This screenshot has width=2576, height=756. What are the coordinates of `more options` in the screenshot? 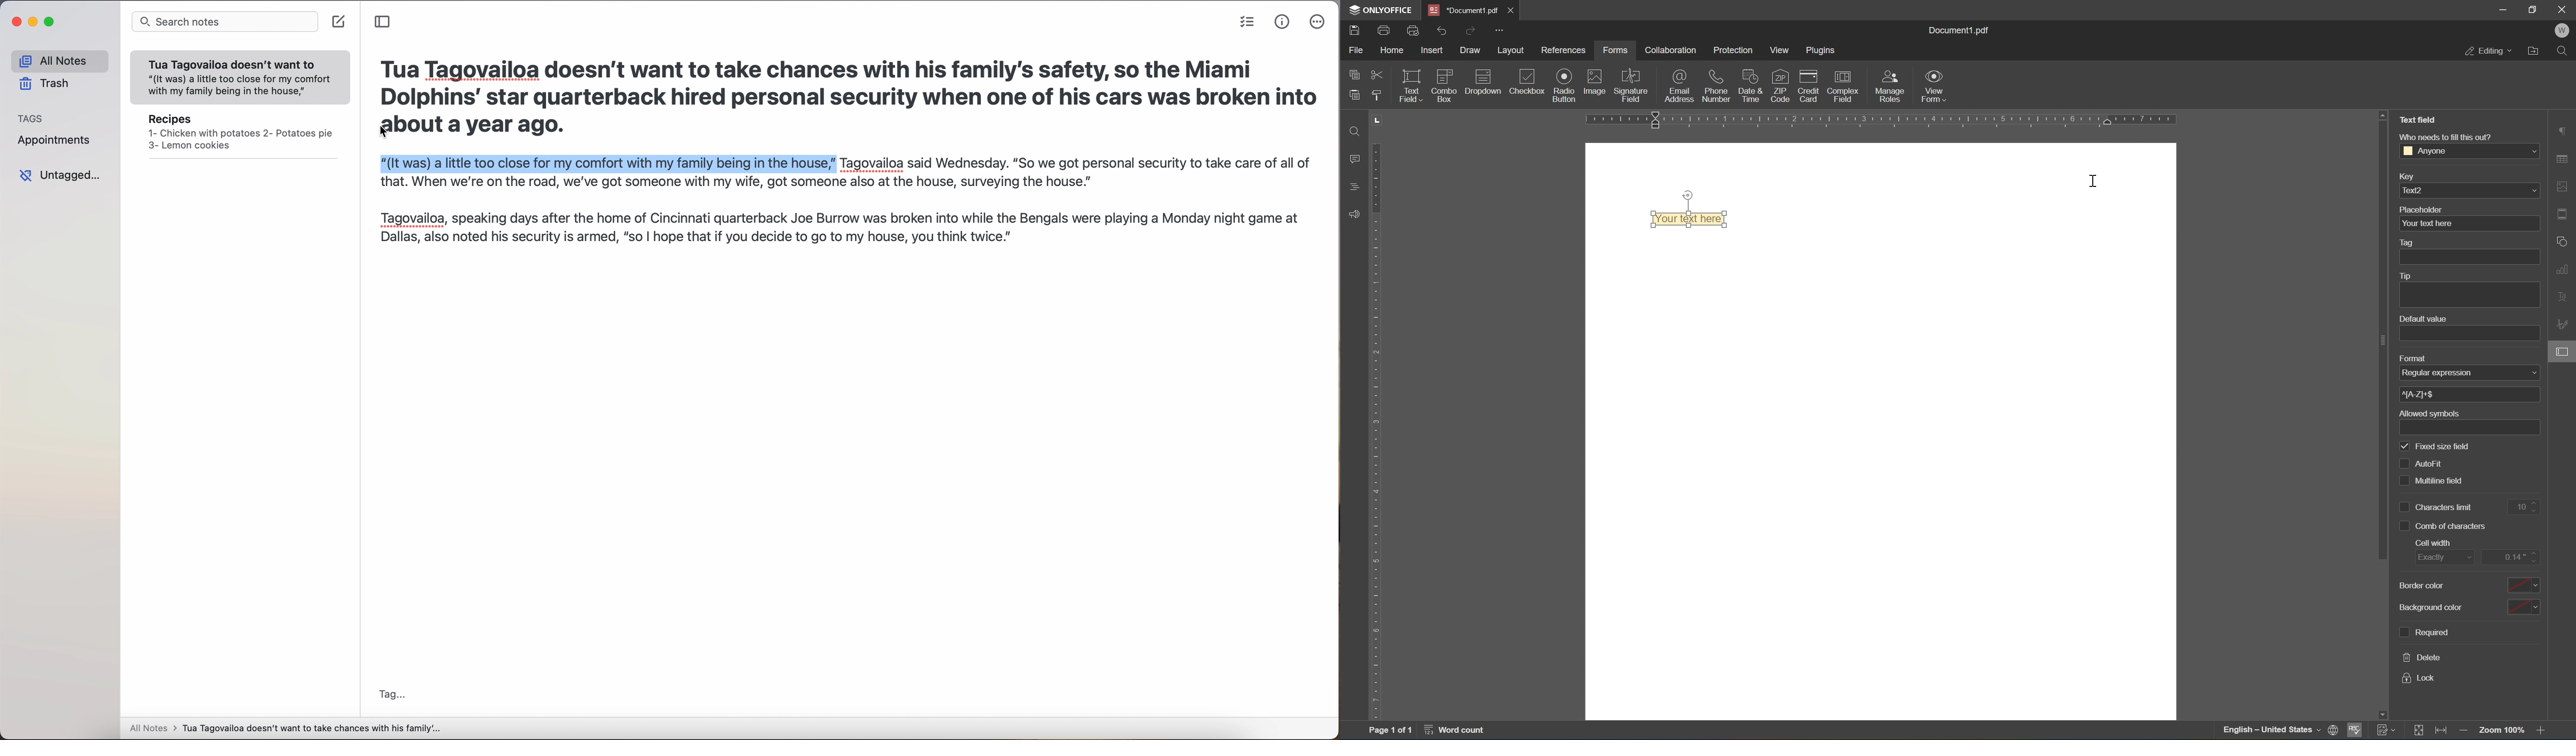 It's located at (1318, 22).